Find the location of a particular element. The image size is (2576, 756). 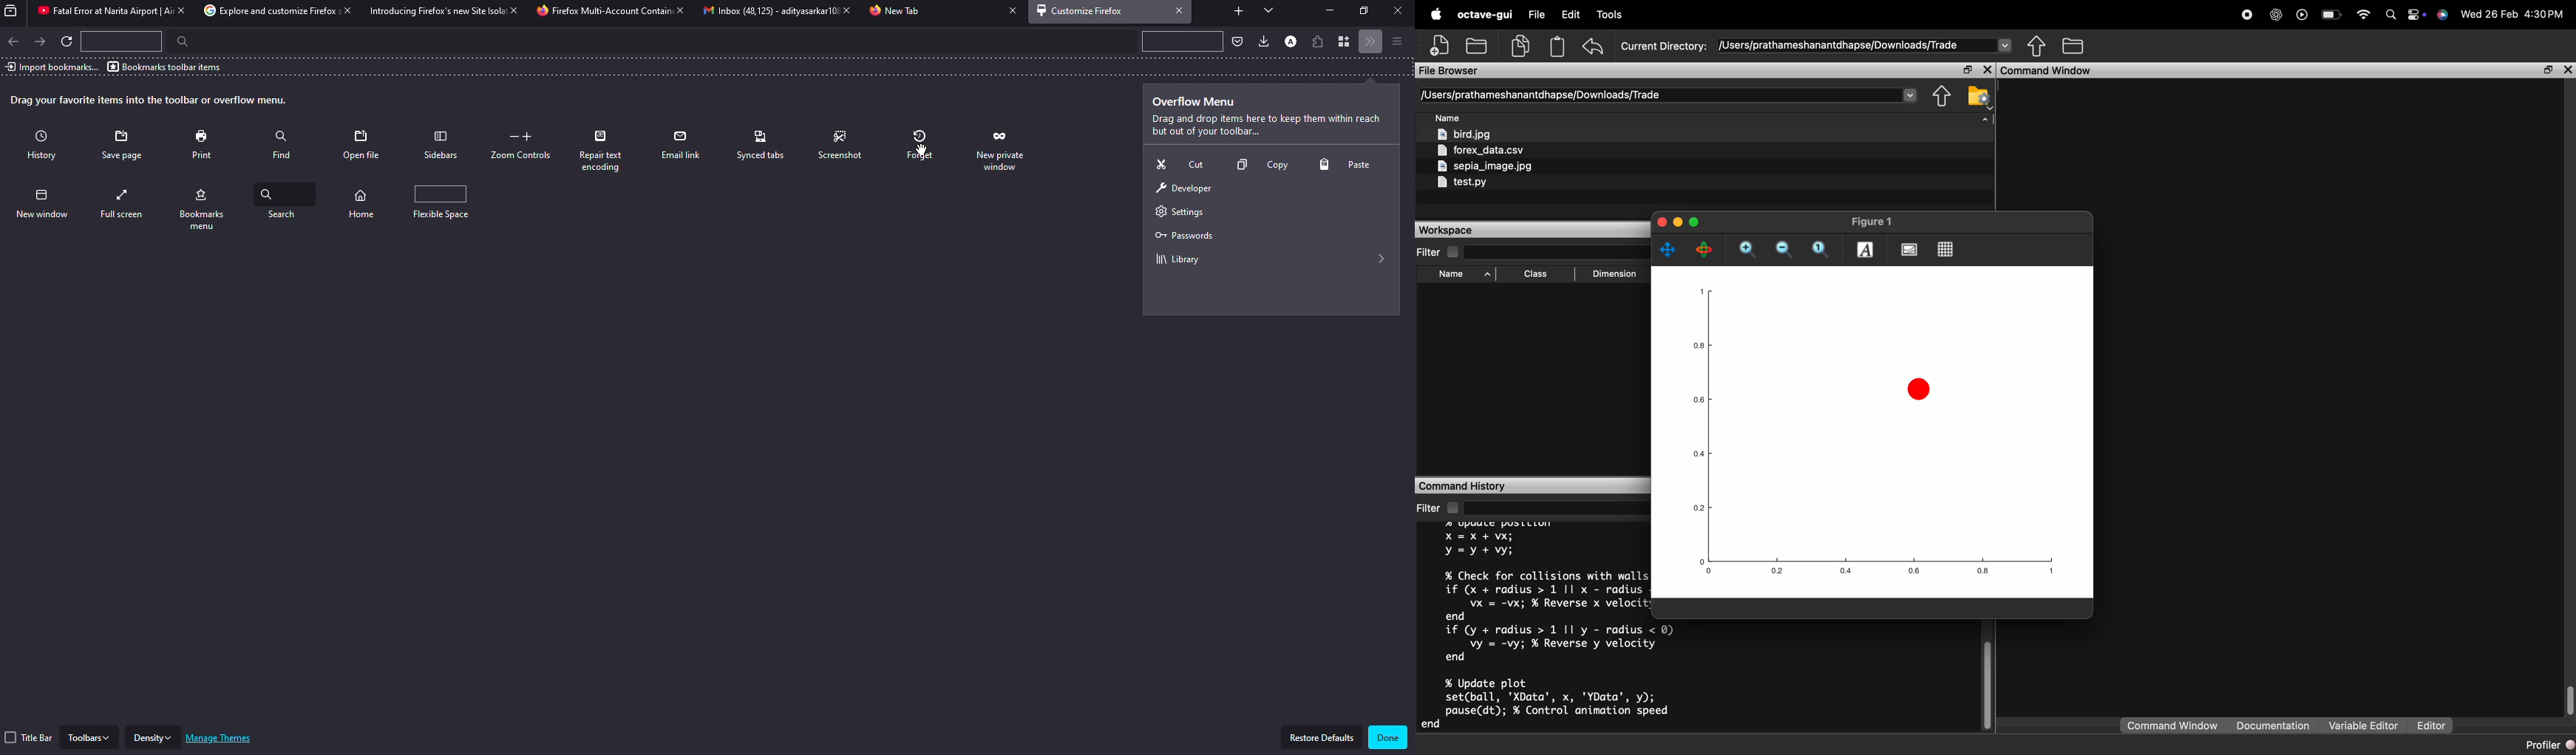

zoom out is located at coordinates (1785, 251).